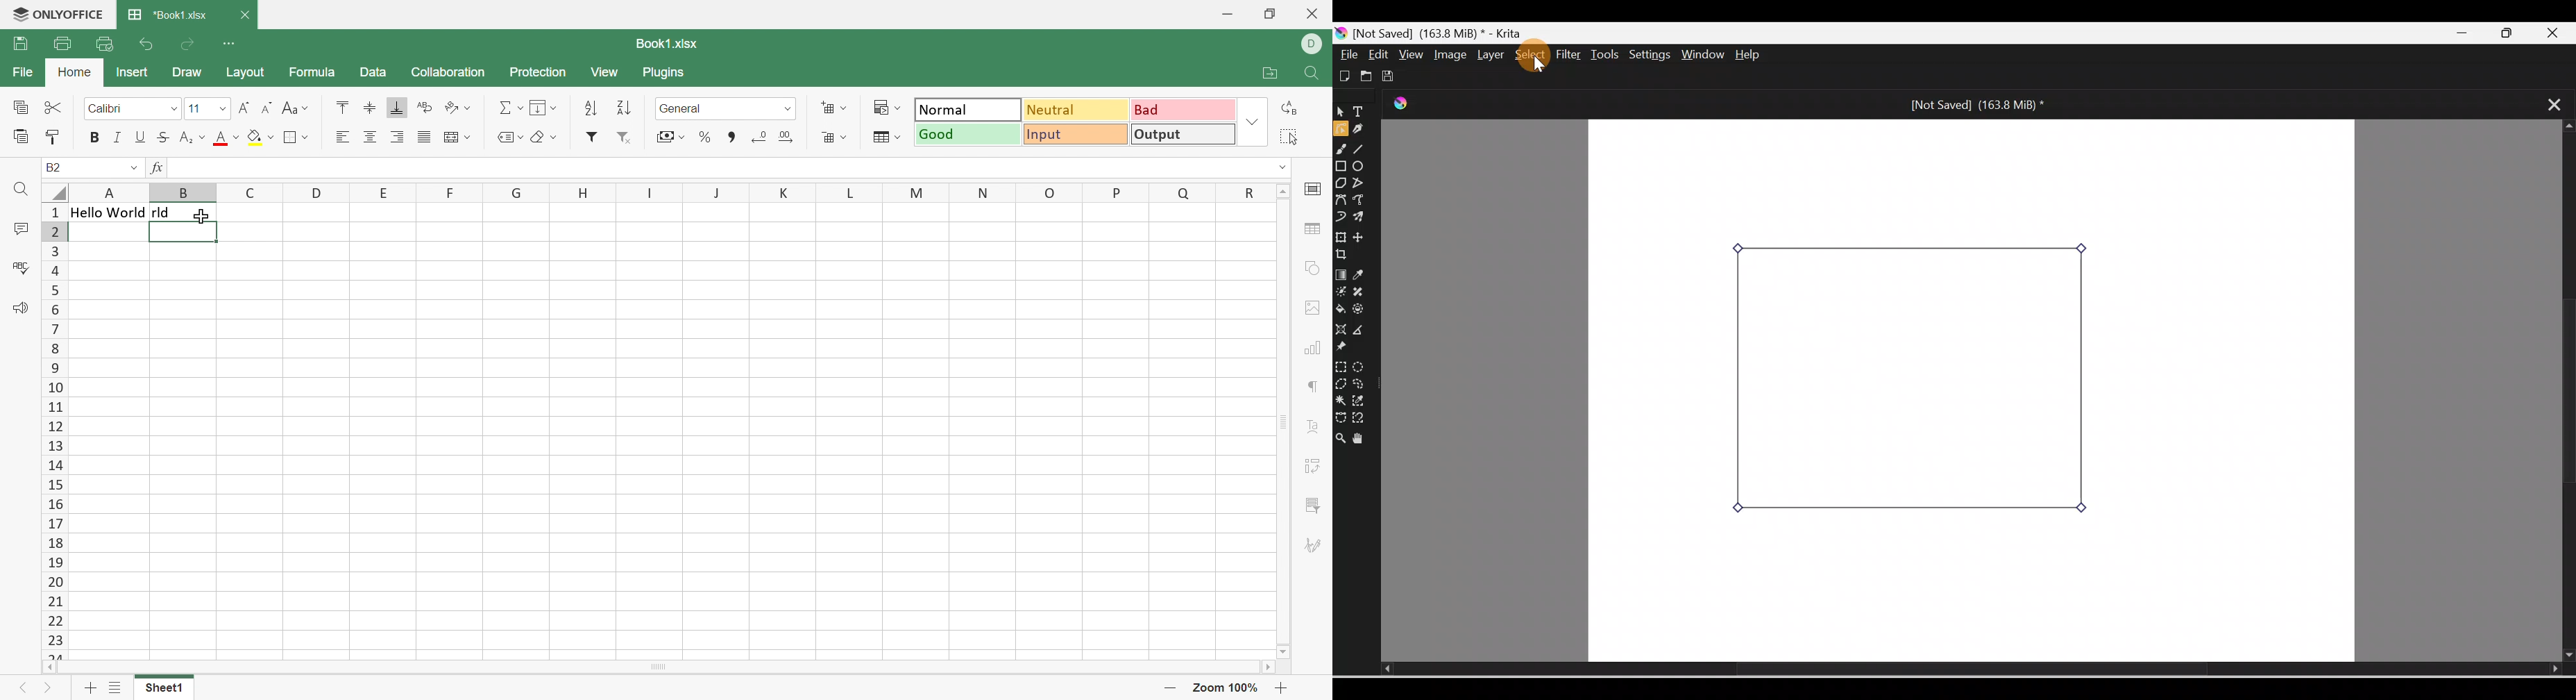 The width and height of the screenshot is (2576, 700). What do you see at coordinates (1361, 399) in the screenshot?
I see `Similar color selection tool` at bounding box center [1361, 399].